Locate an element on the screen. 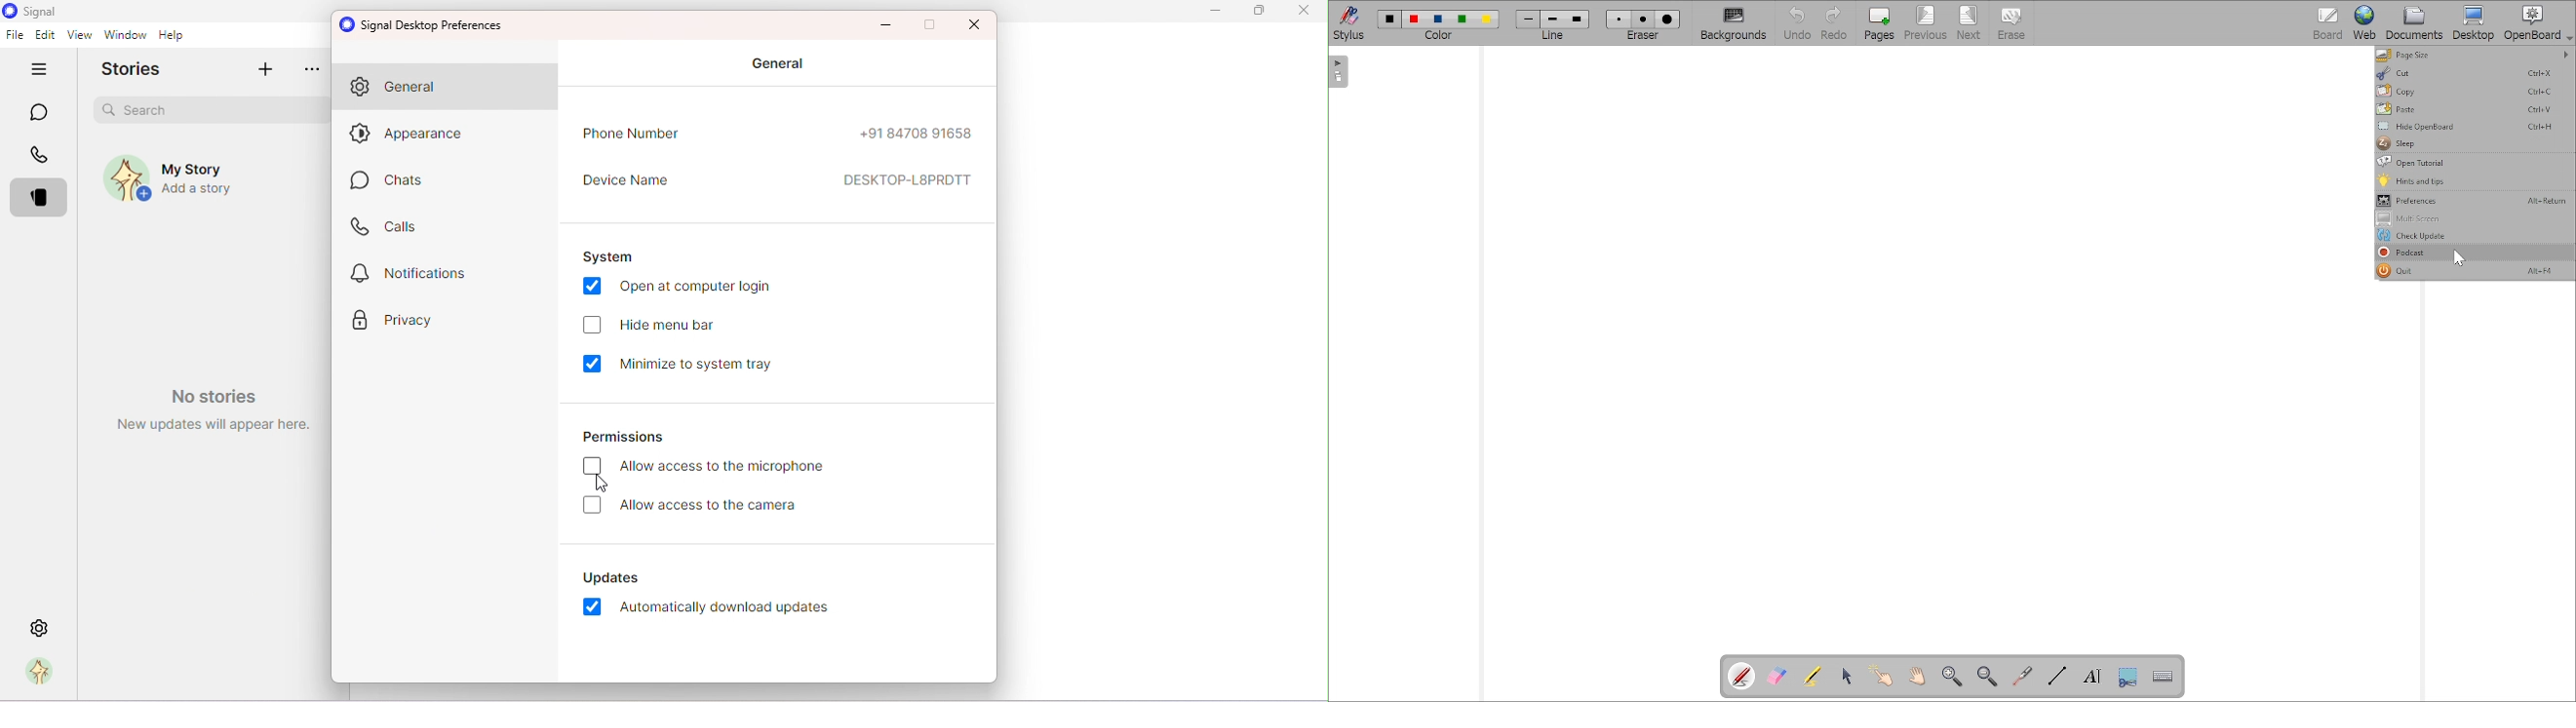 This screenshot has width=2576, height=728. Phone number is located at coordinates (772, 136).